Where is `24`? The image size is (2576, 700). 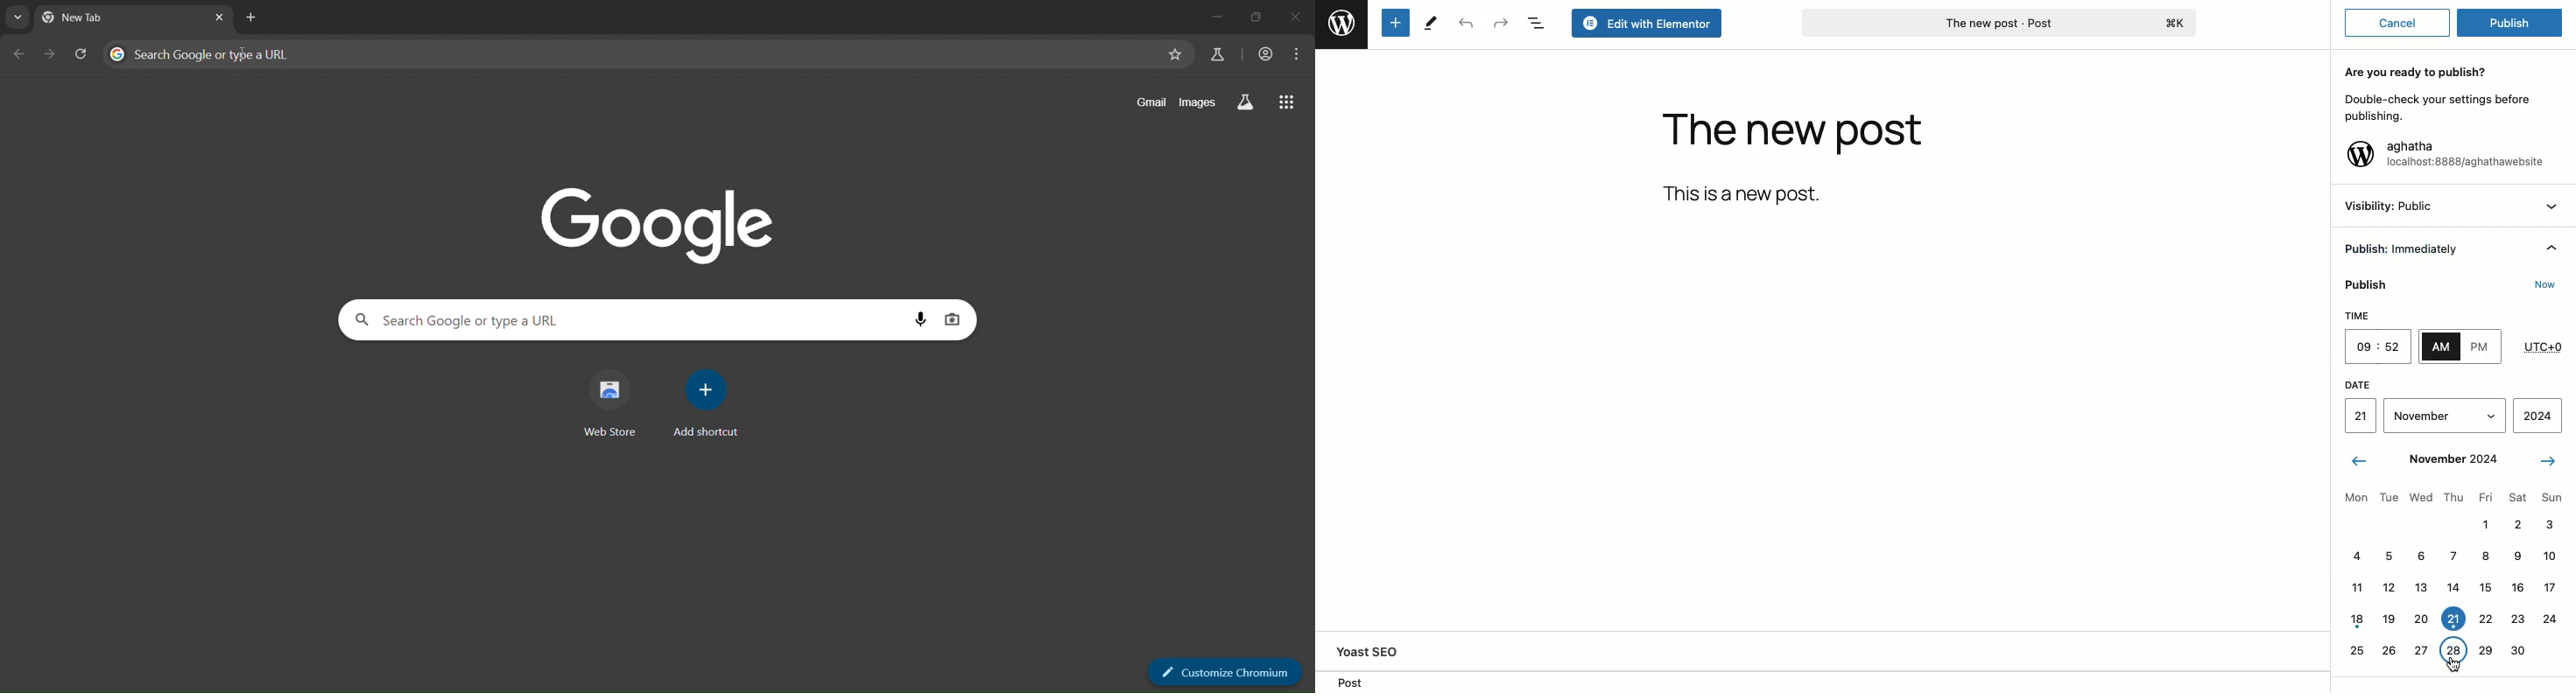
24 is located at coordinates (2550, 620).